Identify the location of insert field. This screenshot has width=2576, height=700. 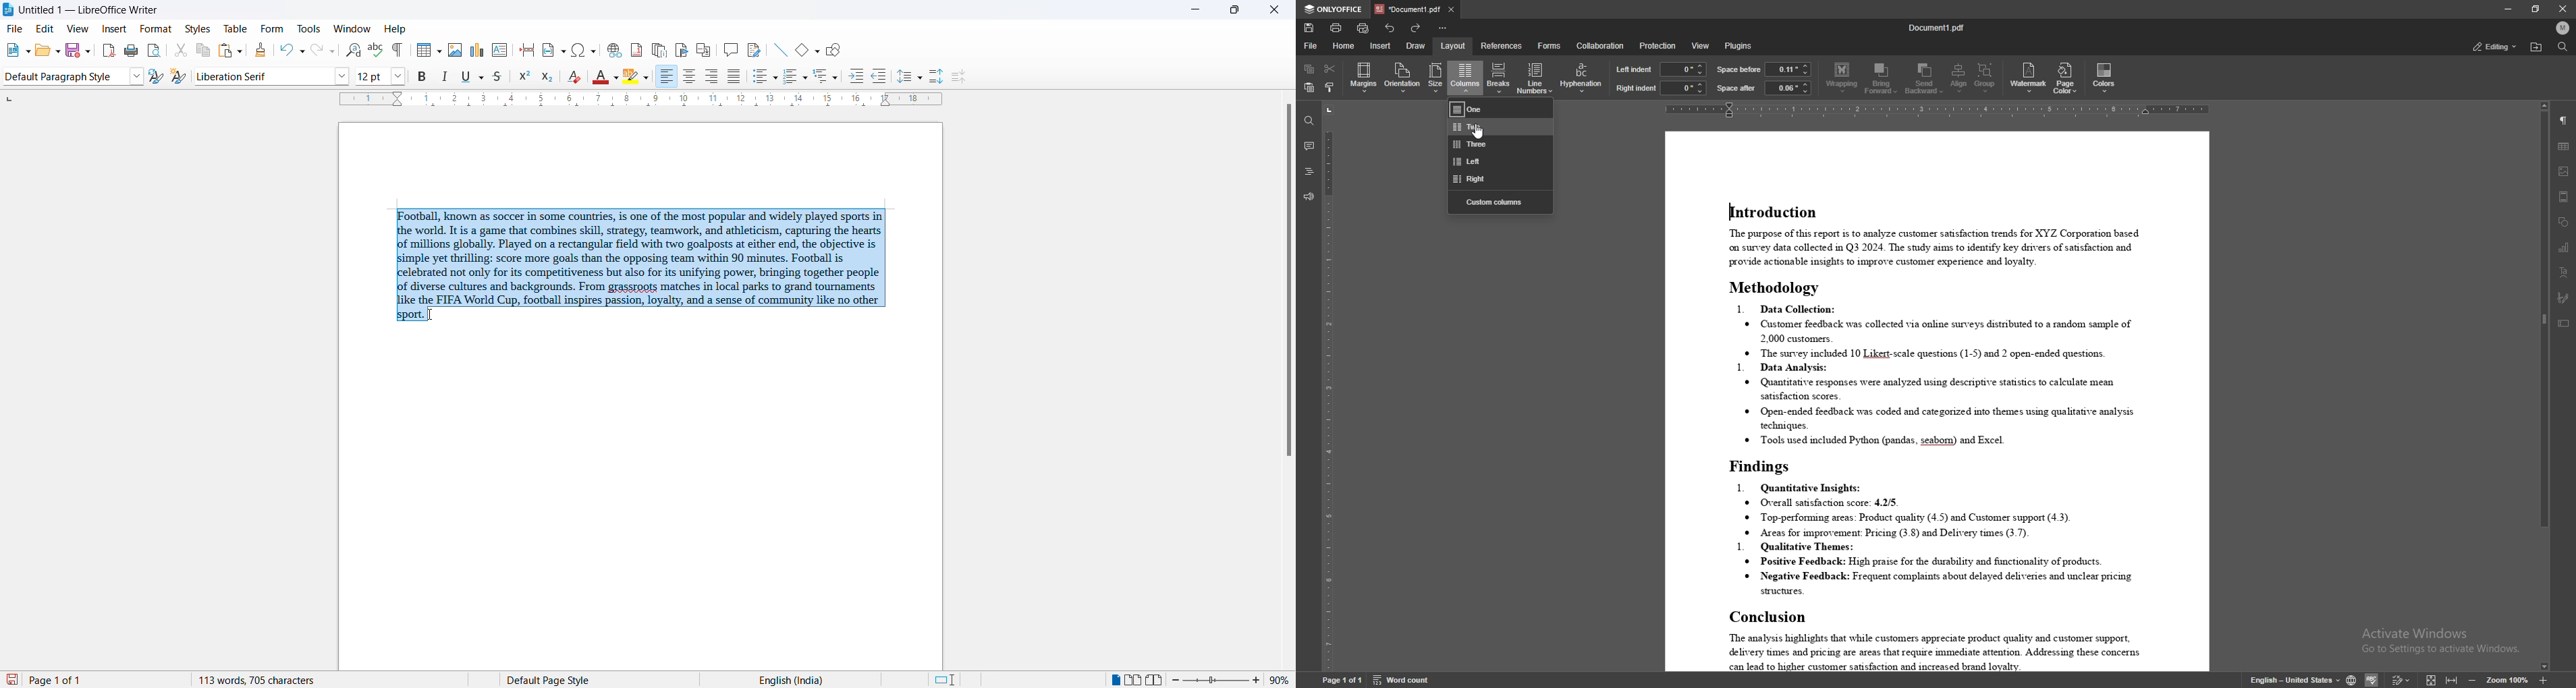
(553, 51).